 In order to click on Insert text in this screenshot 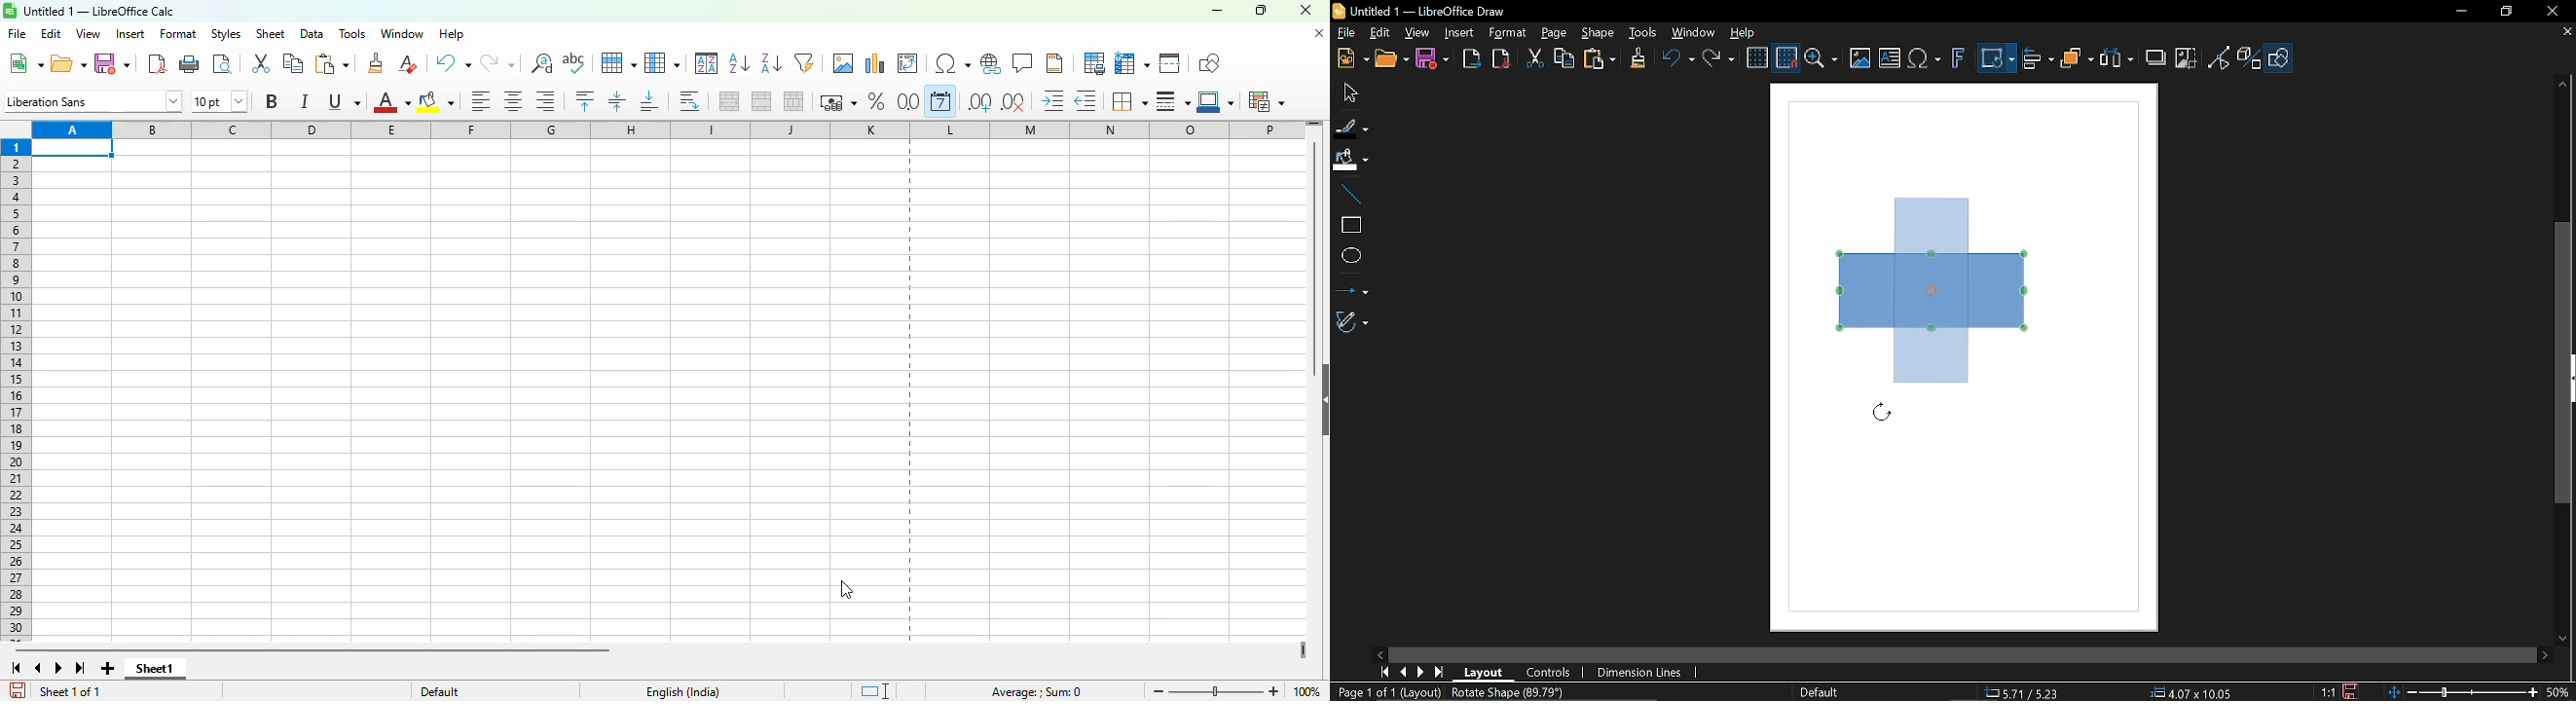, I will do `click(1891, 59)`.